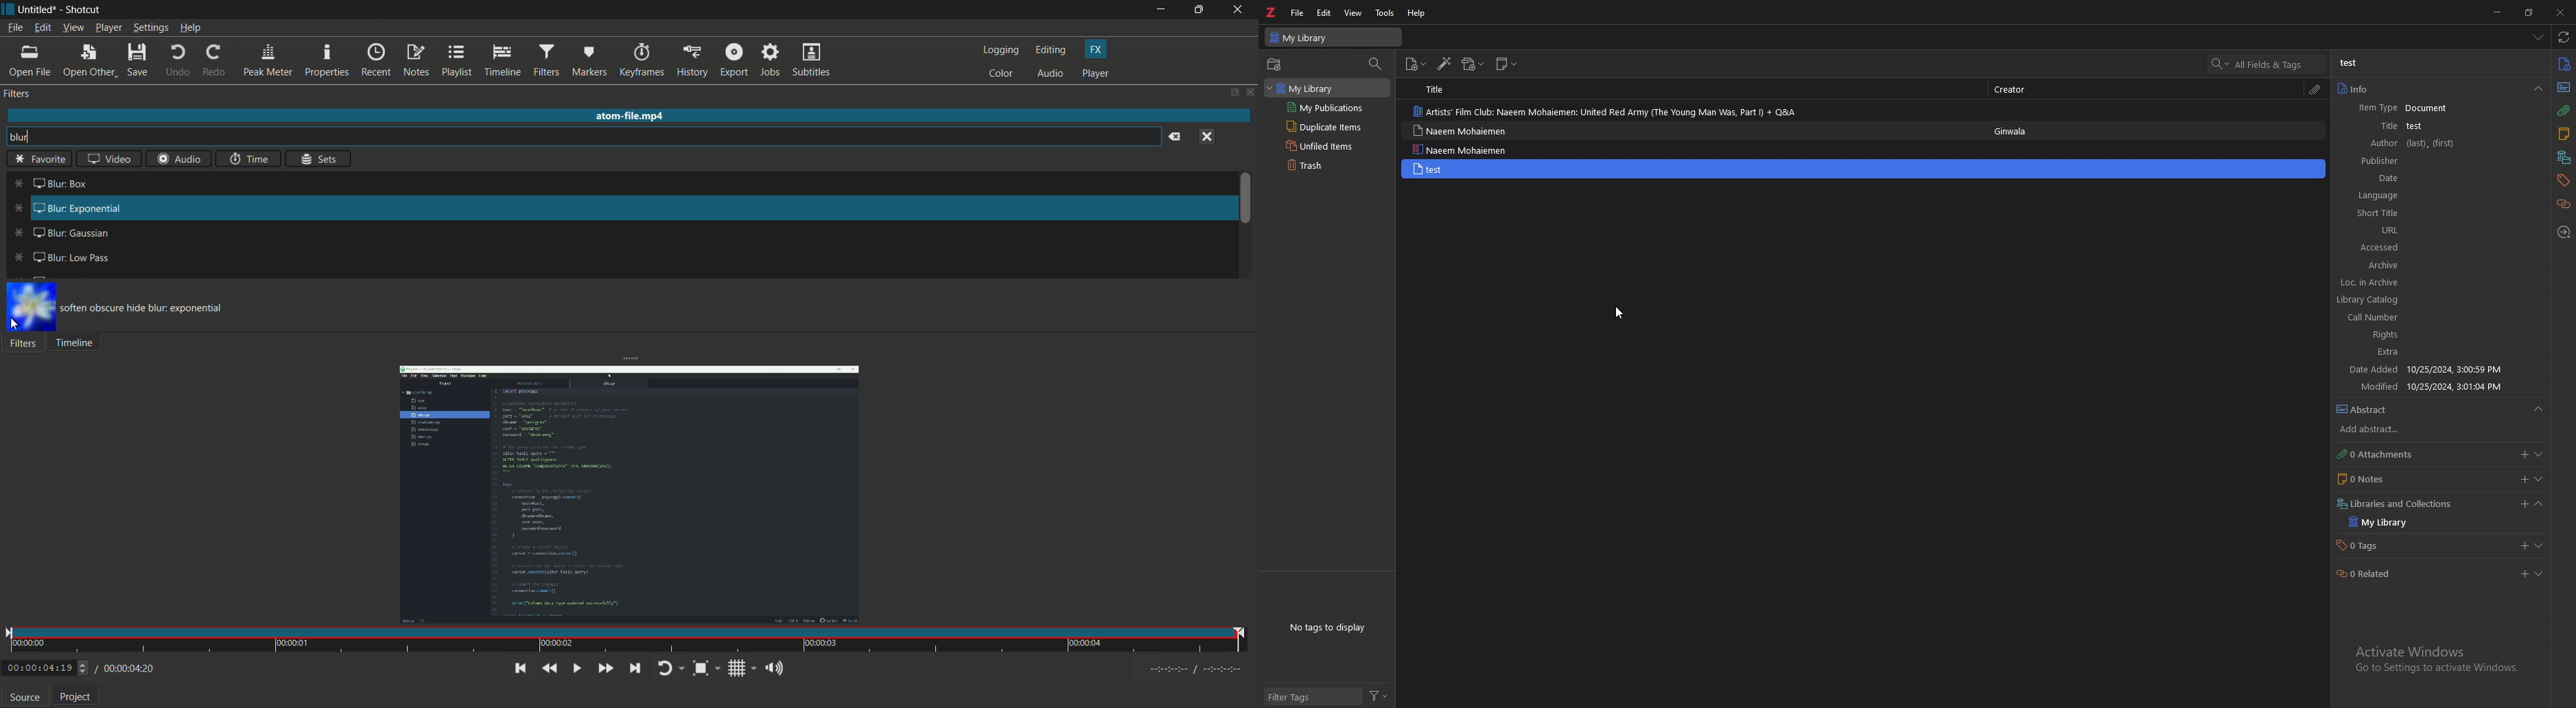 The height and width of the screenshot is (728, 2576). I want to click on short title input, so click(2444, 216).